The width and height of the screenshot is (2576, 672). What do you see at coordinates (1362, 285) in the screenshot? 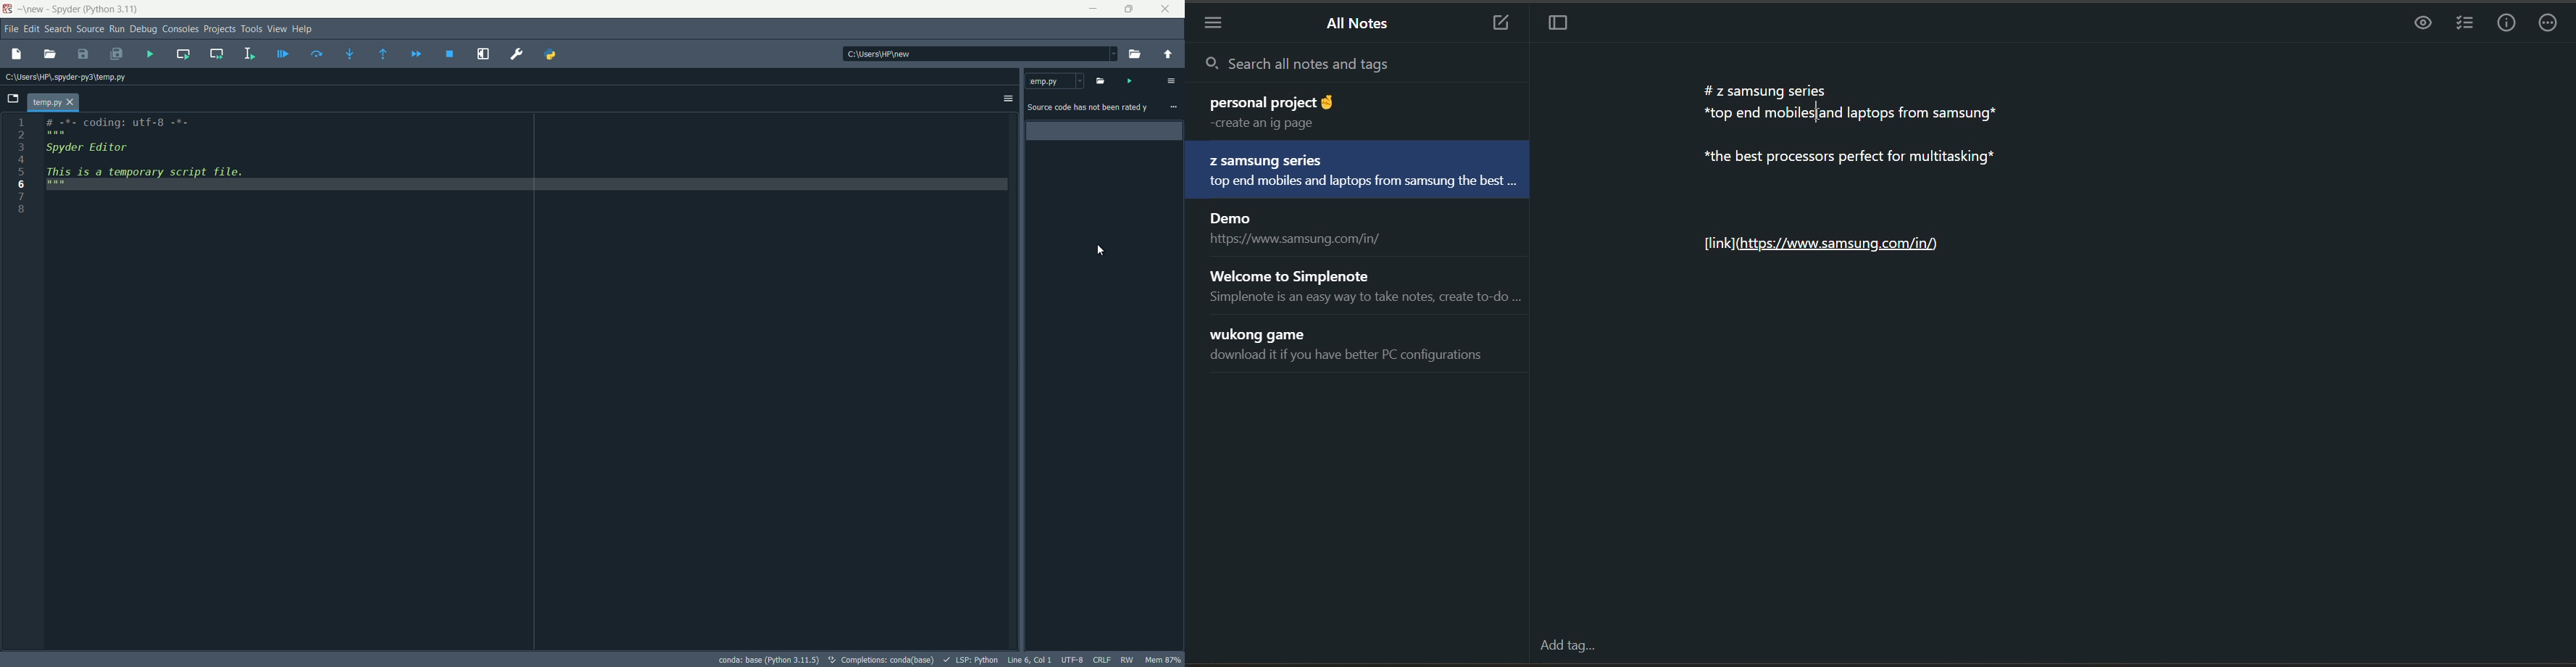
I see `note title and preview` at bounding box center [1362, 285].